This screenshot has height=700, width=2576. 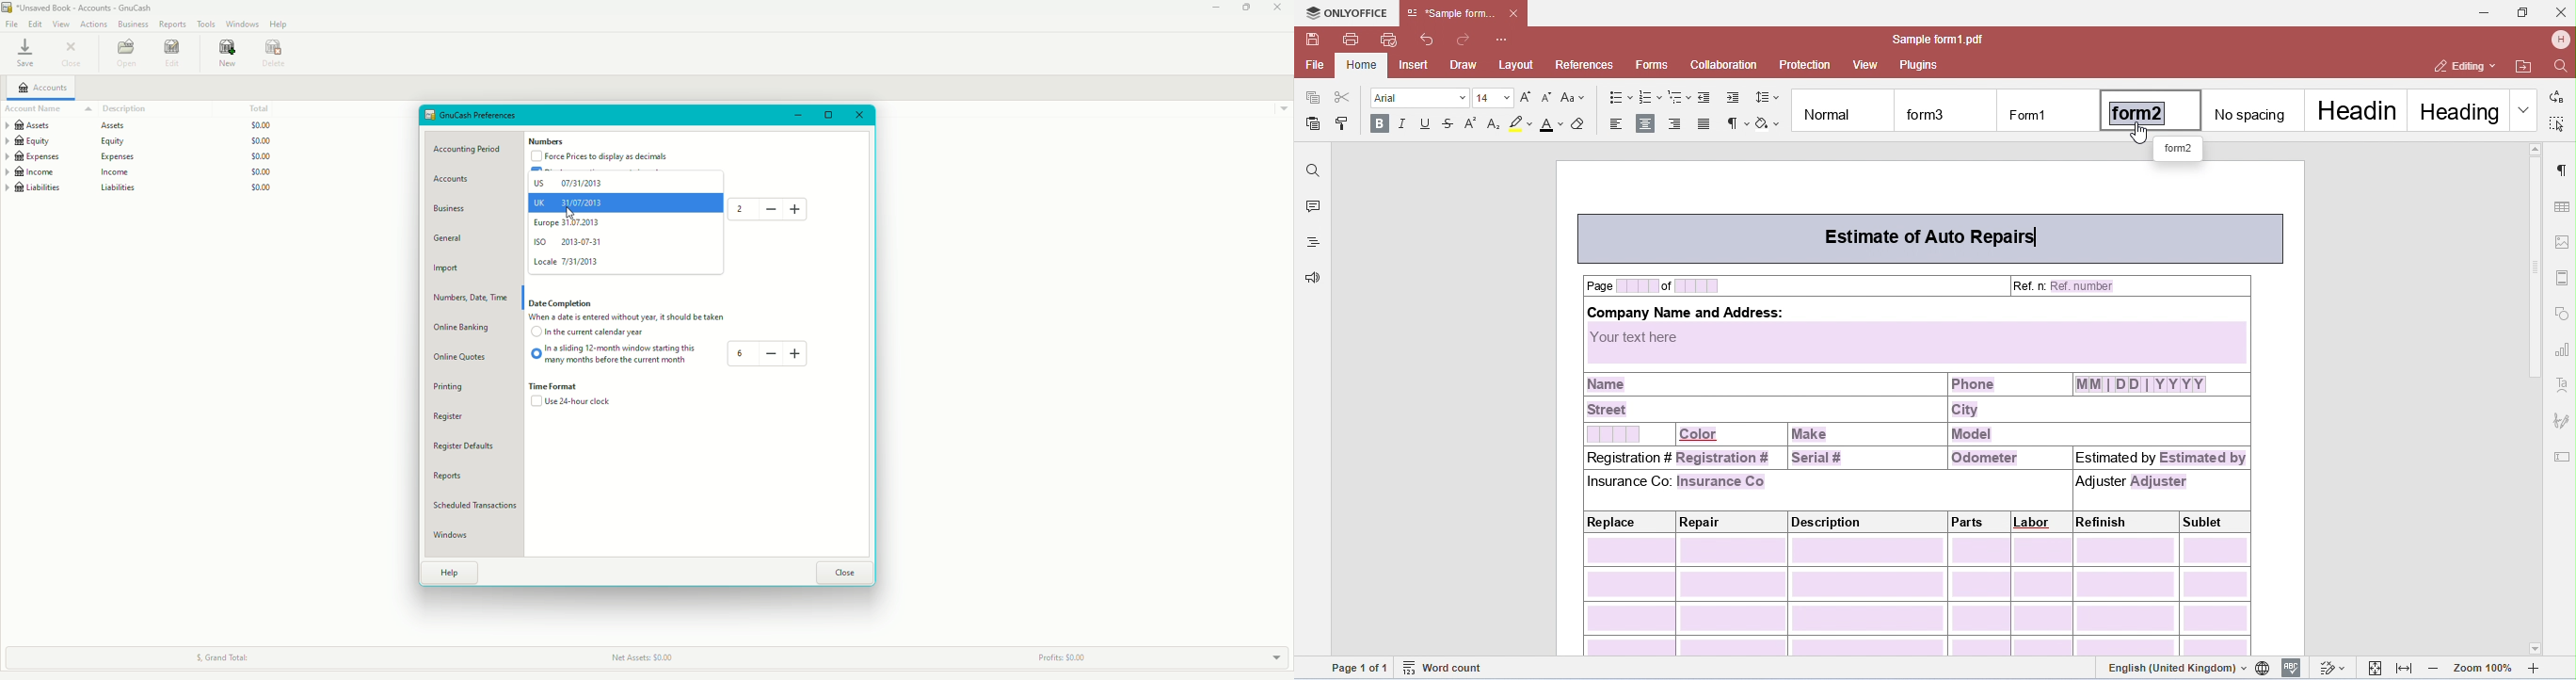 I want to click on View, so click(x=61, y=24).